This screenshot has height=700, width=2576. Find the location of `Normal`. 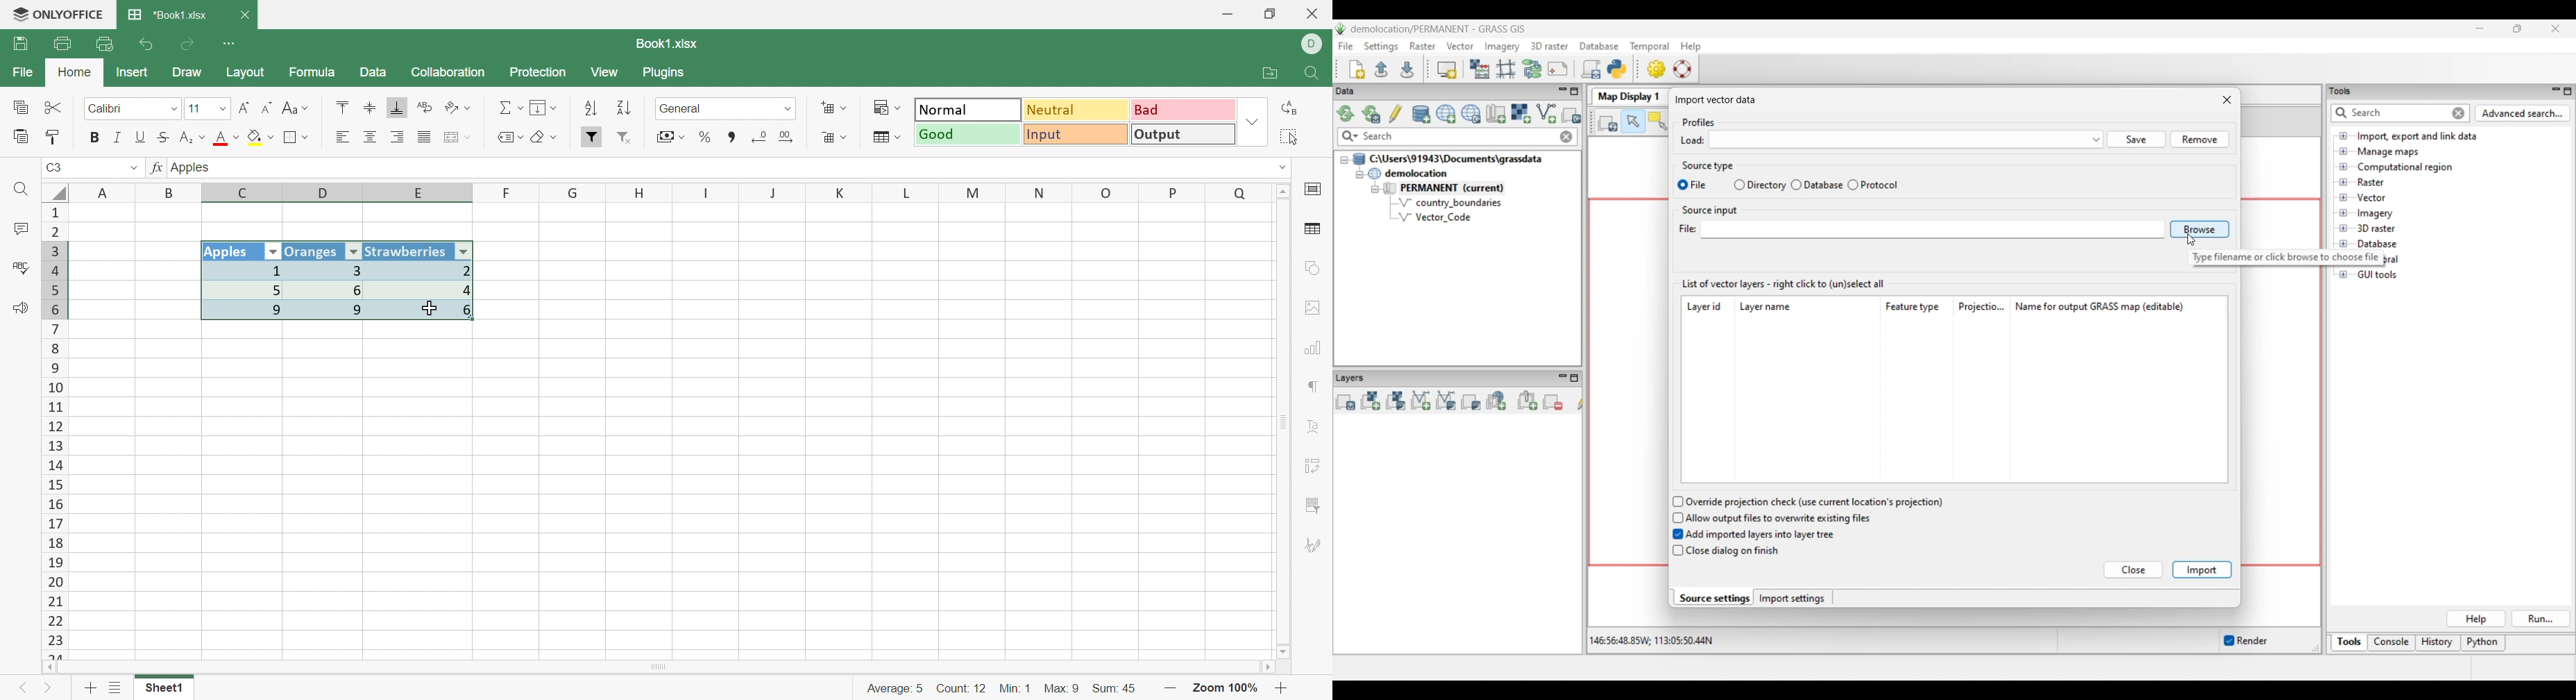

Normal is located at coordinates (967, 110).